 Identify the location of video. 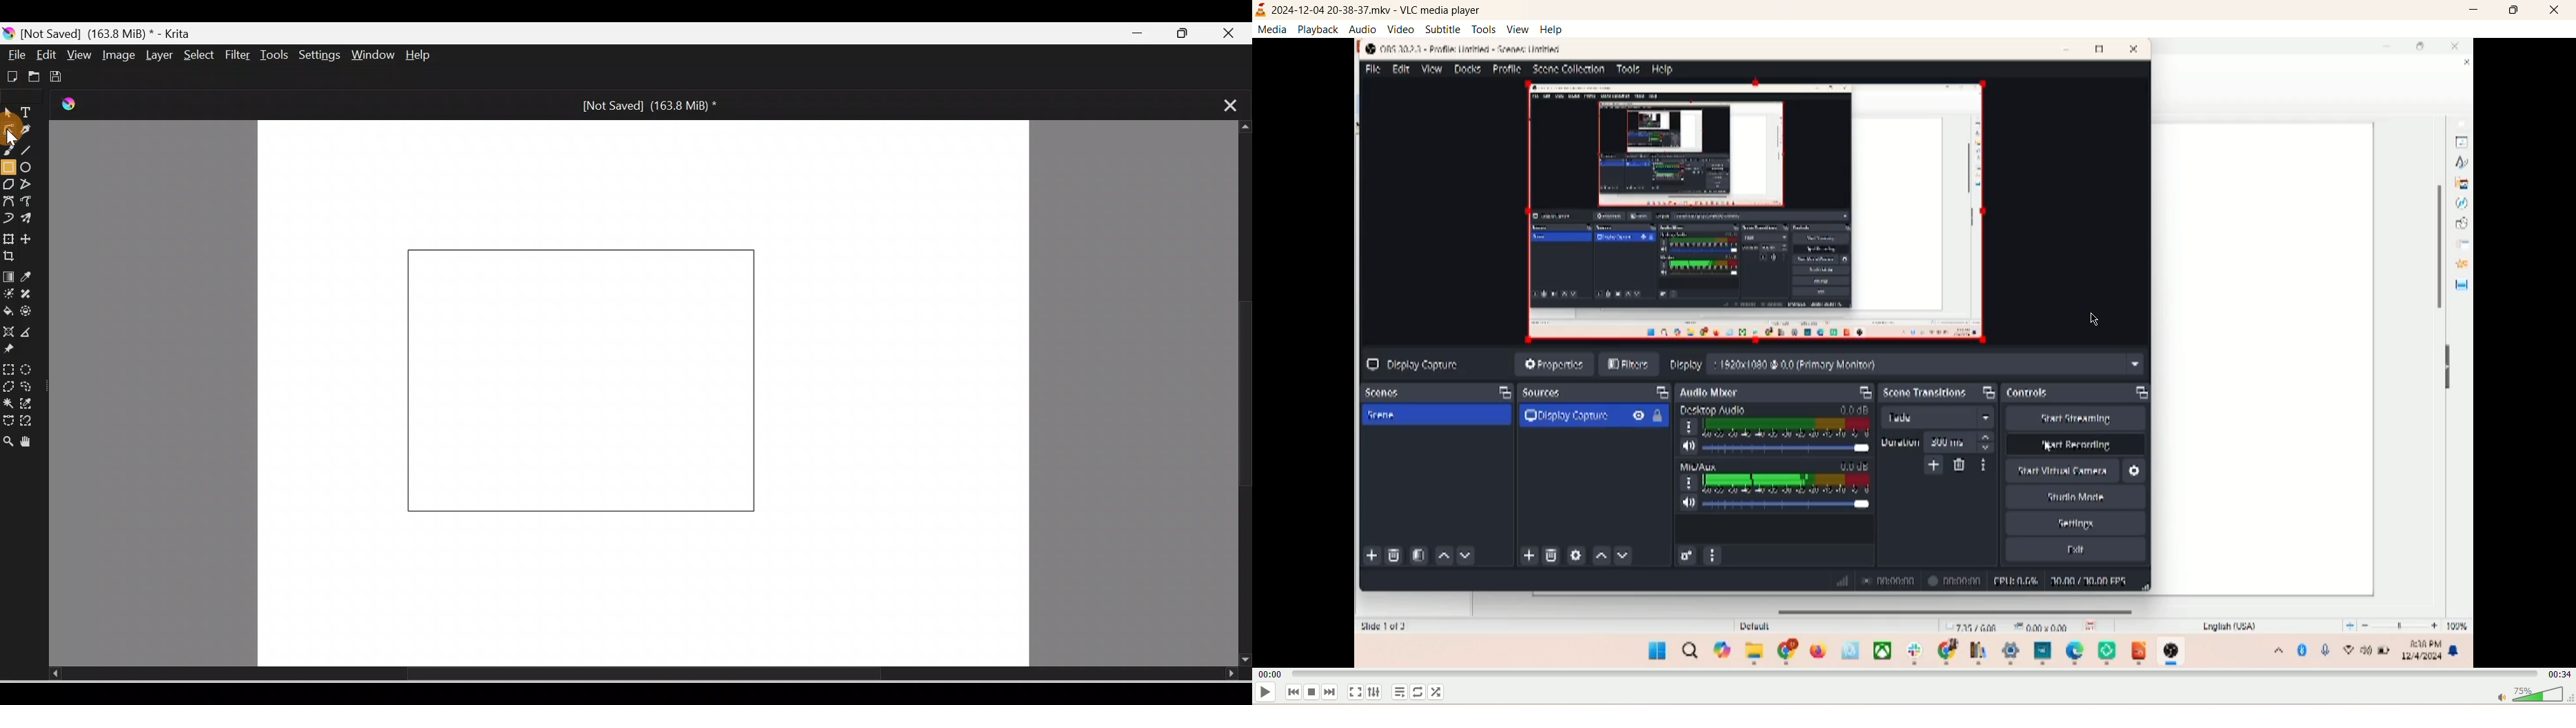
(1399, 30).